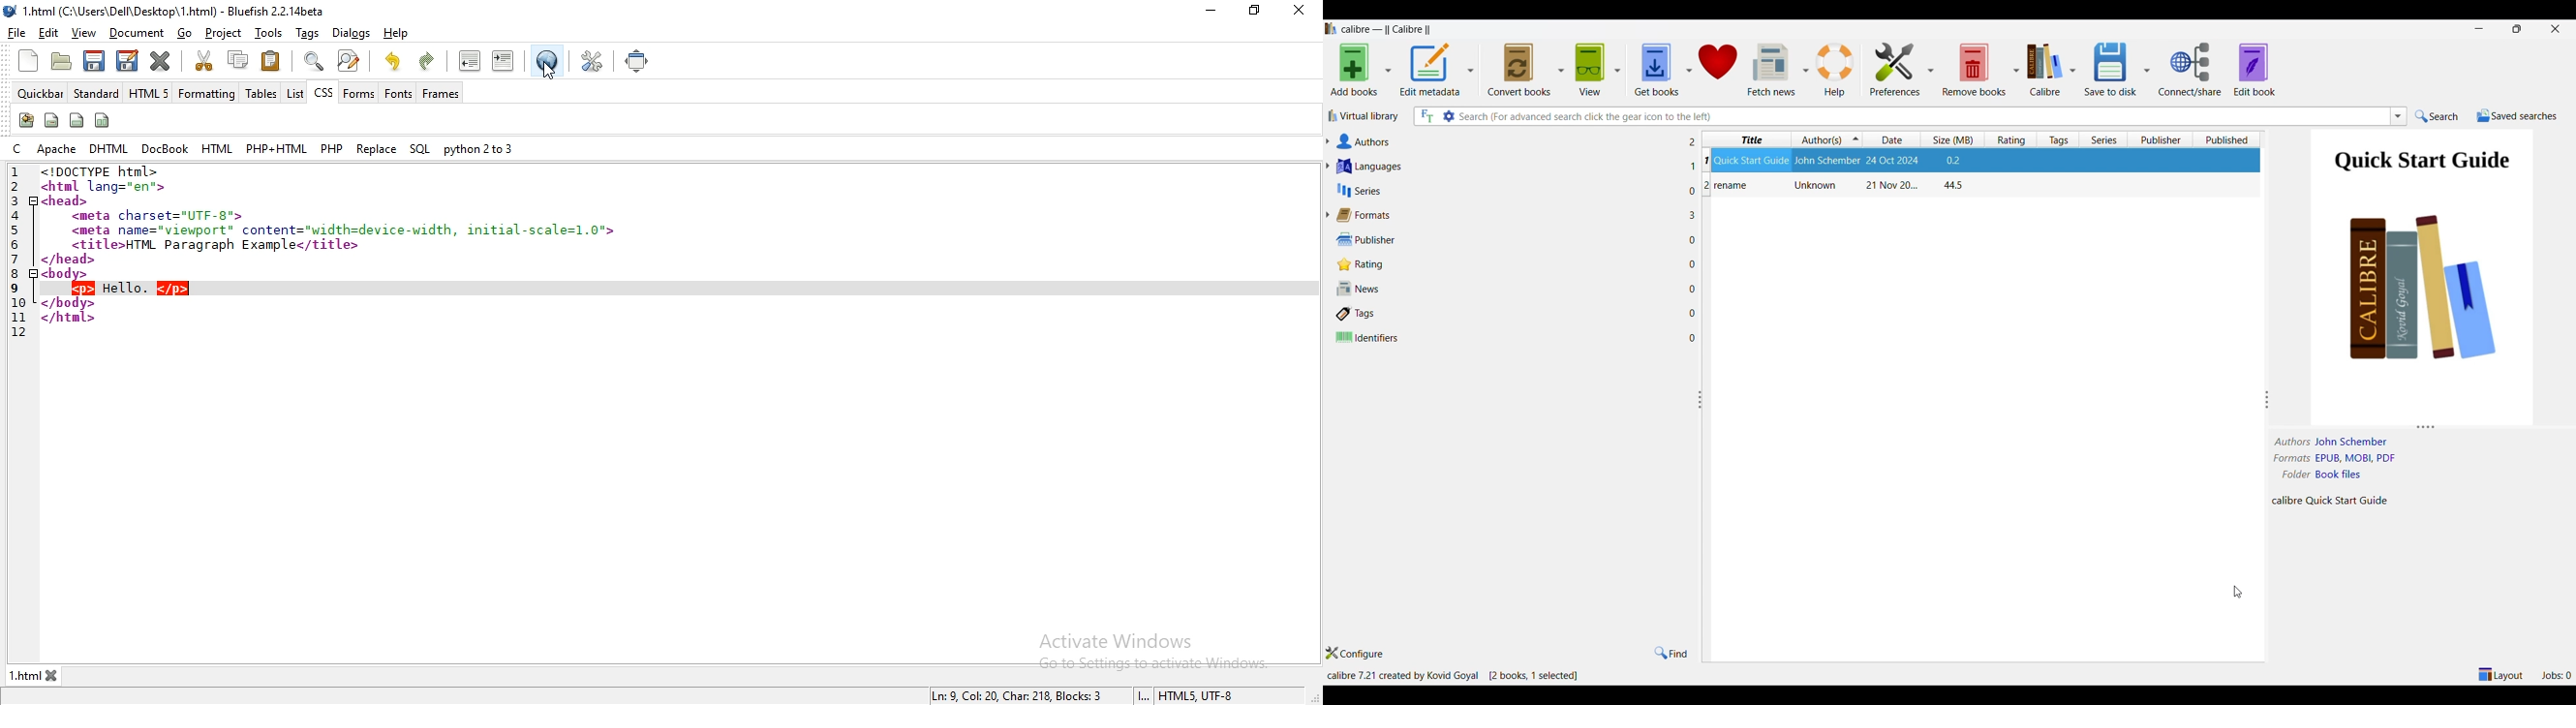  What do you see at coordinates (1561, 69) in the screenshot?
I see `Convert book options` at bounding box center [1561, 69].